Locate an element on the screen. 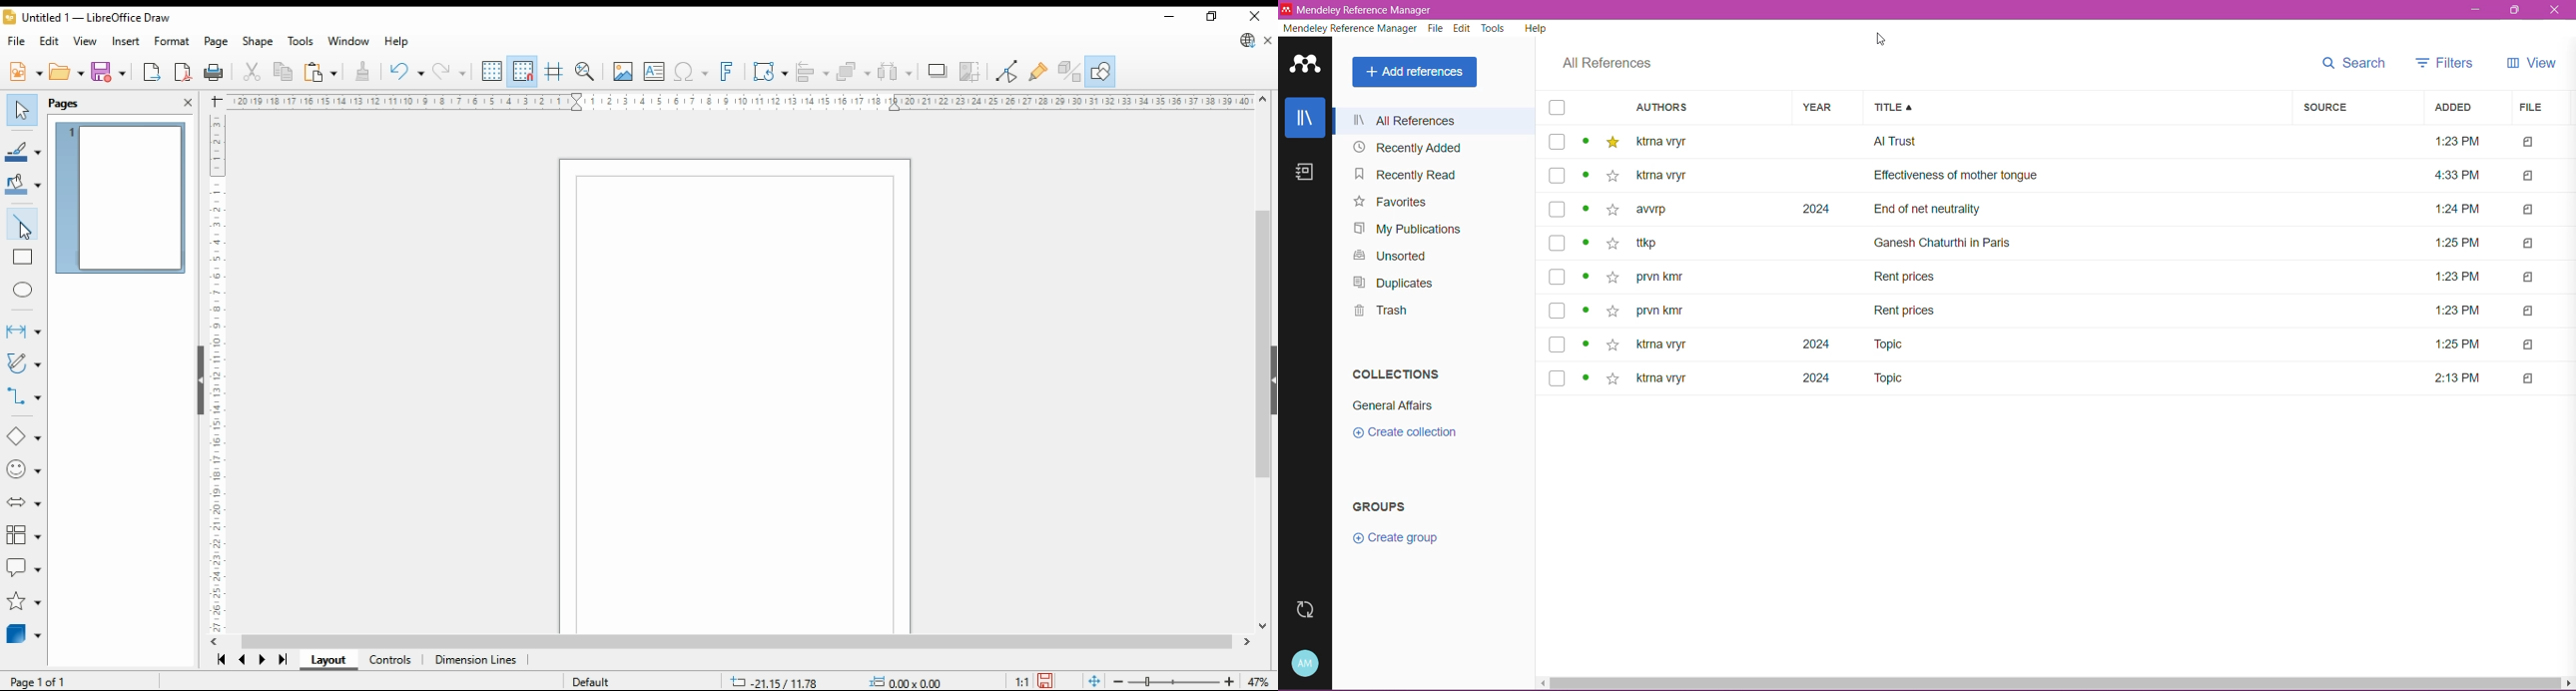  Click to Create Collection is located at coordinates (1406, 434).